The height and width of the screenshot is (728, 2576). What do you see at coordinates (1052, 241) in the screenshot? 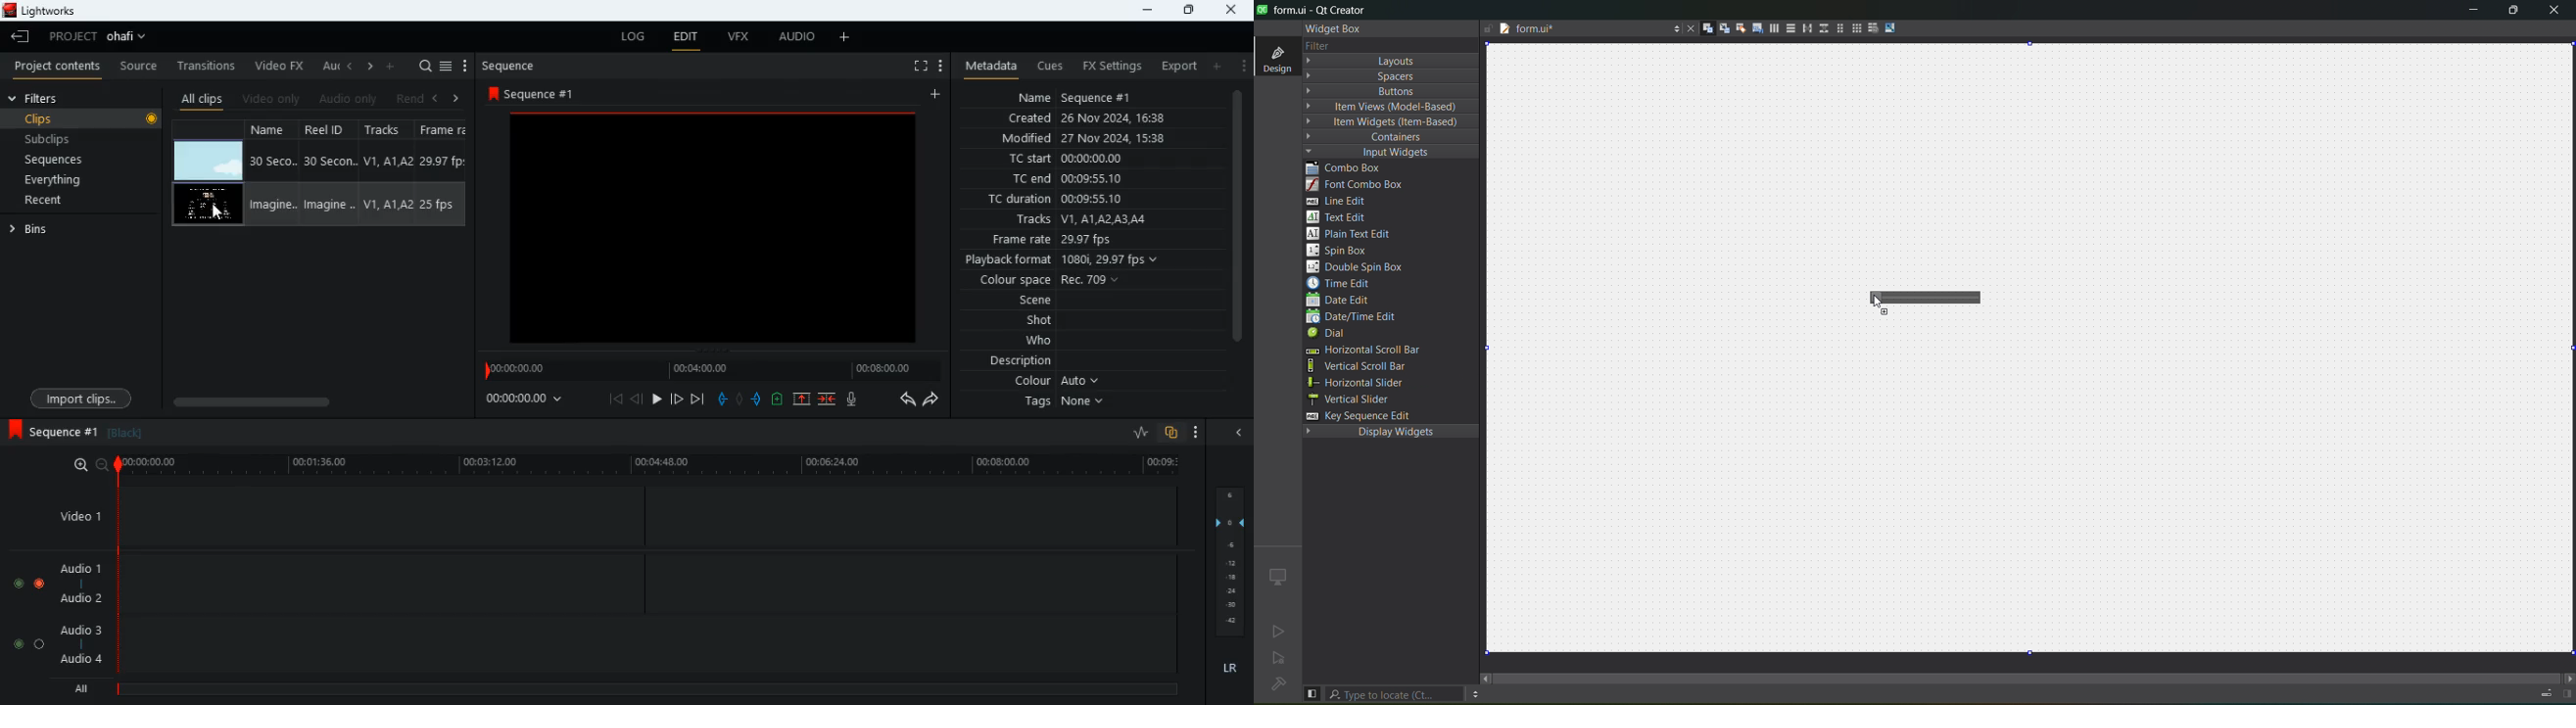
I see `frame rate` at bounding box center [1052, 241].